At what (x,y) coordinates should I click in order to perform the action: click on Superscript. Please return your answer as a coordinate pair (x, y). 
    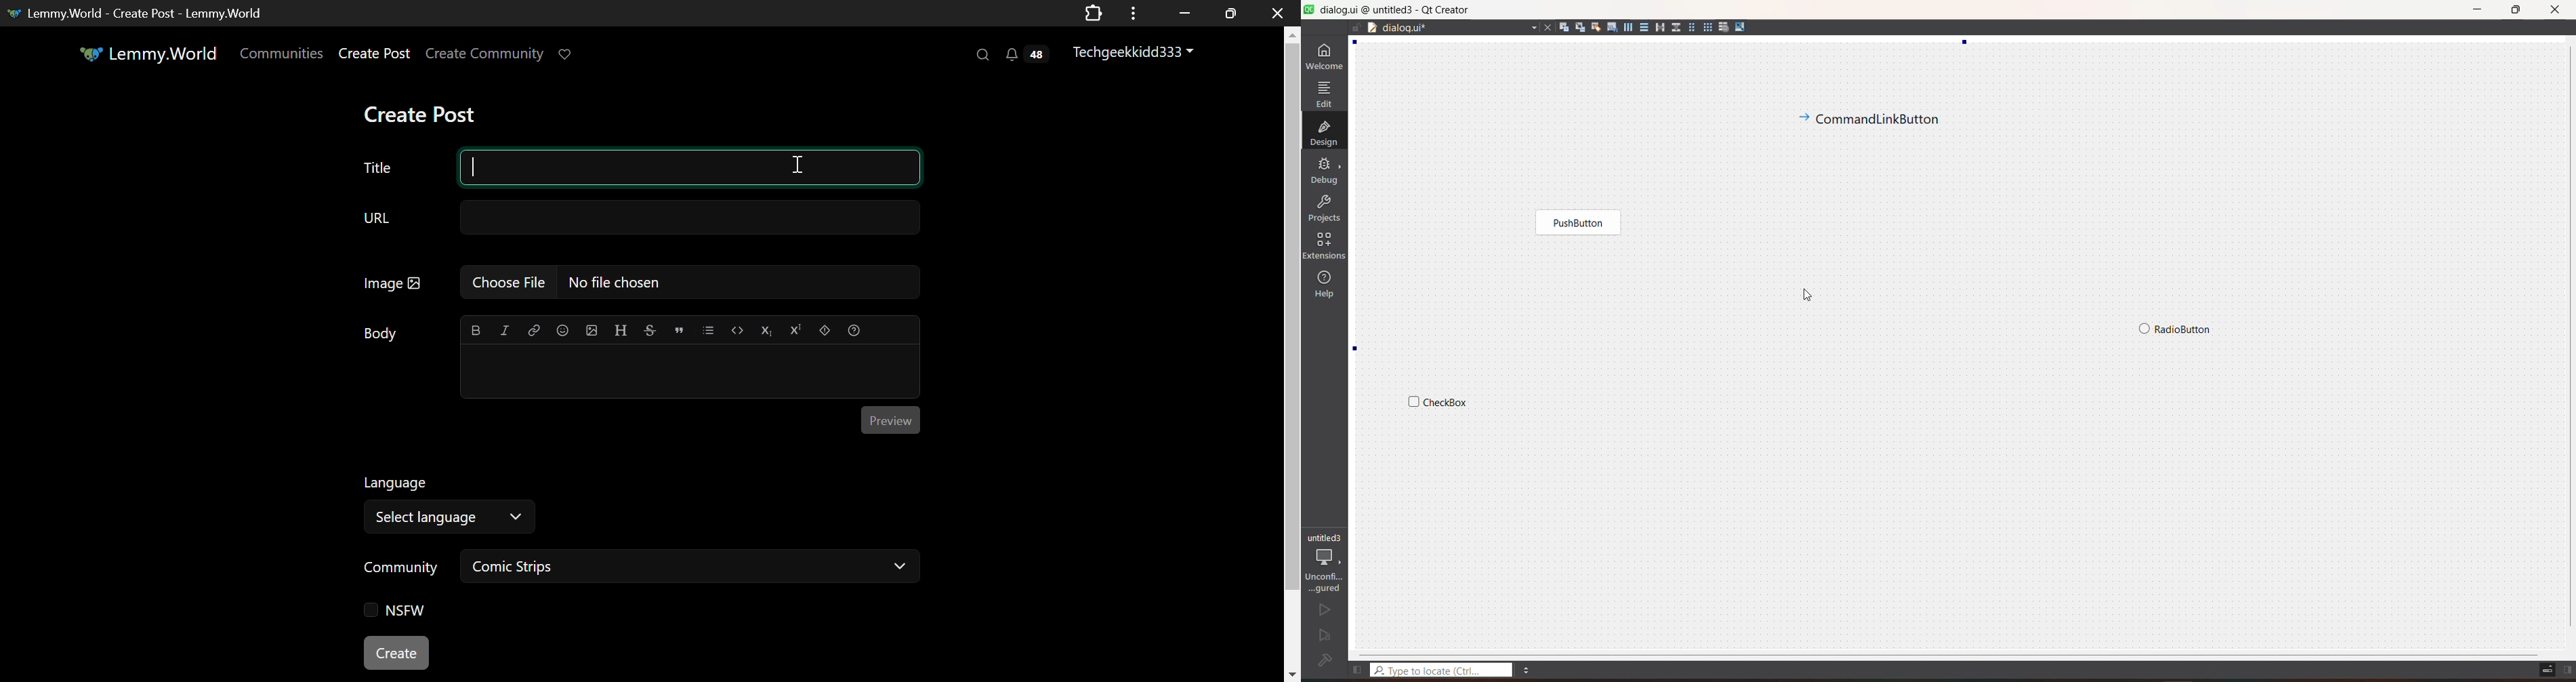
    Looking at the image, I should click on (795, 329).